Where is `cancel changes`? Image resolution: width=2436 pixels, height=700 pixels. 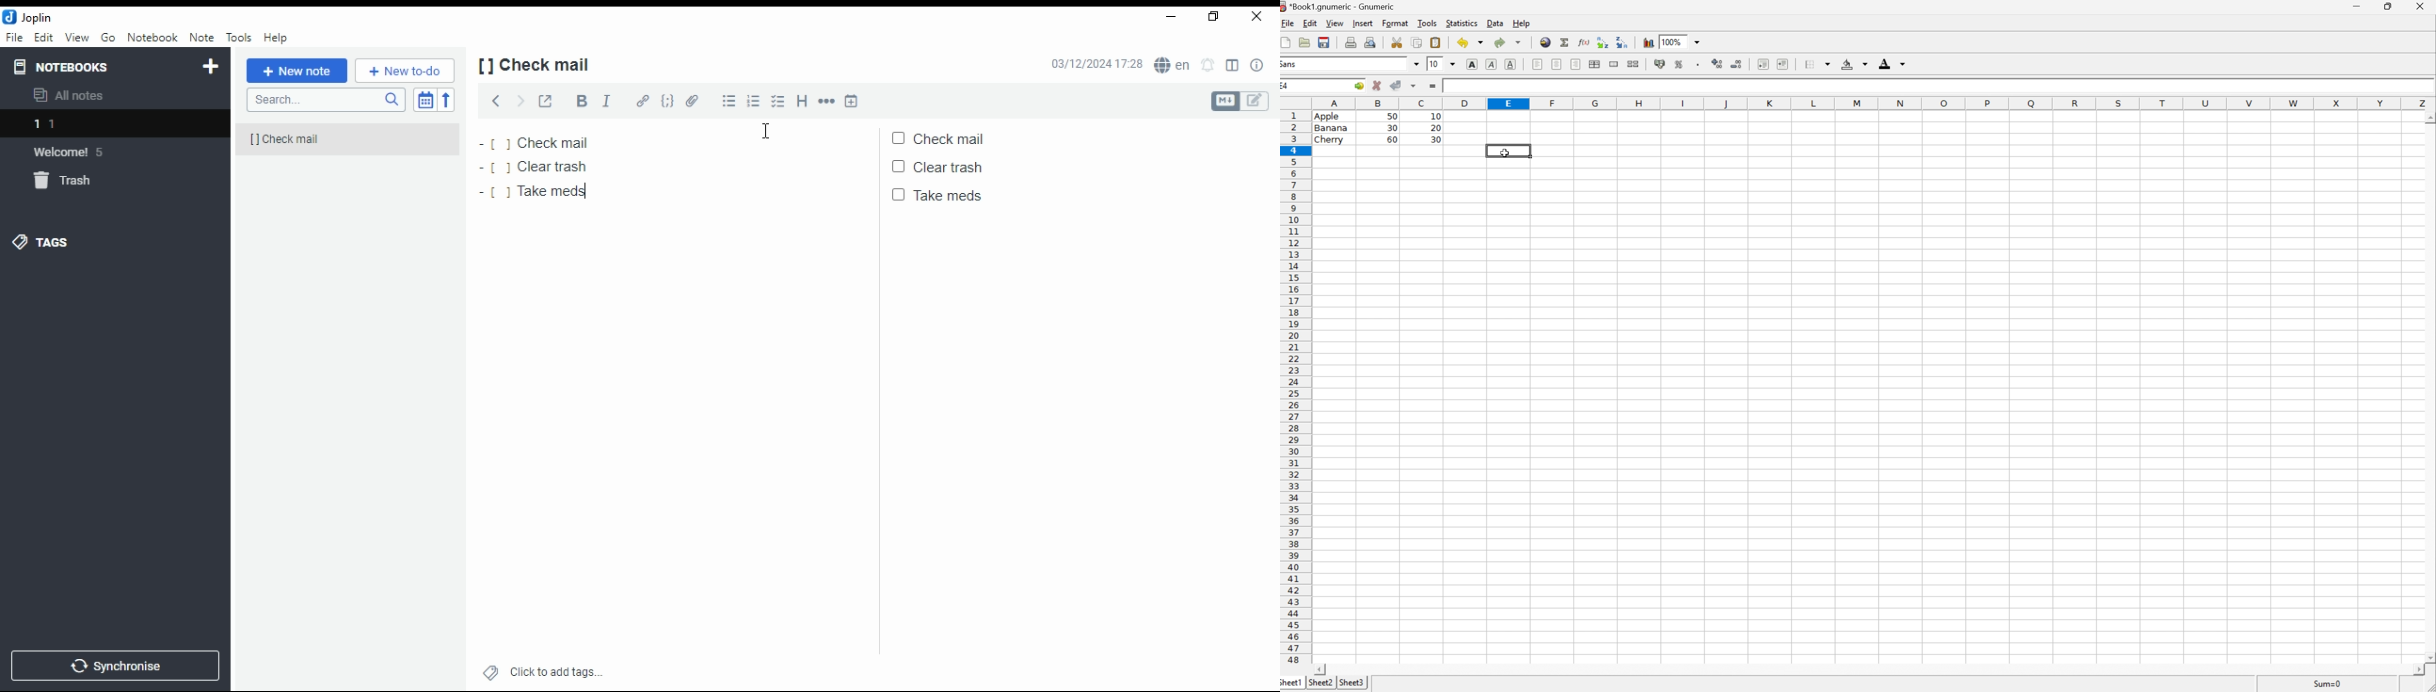 cancel changes is located at coordinates (1377, 85).